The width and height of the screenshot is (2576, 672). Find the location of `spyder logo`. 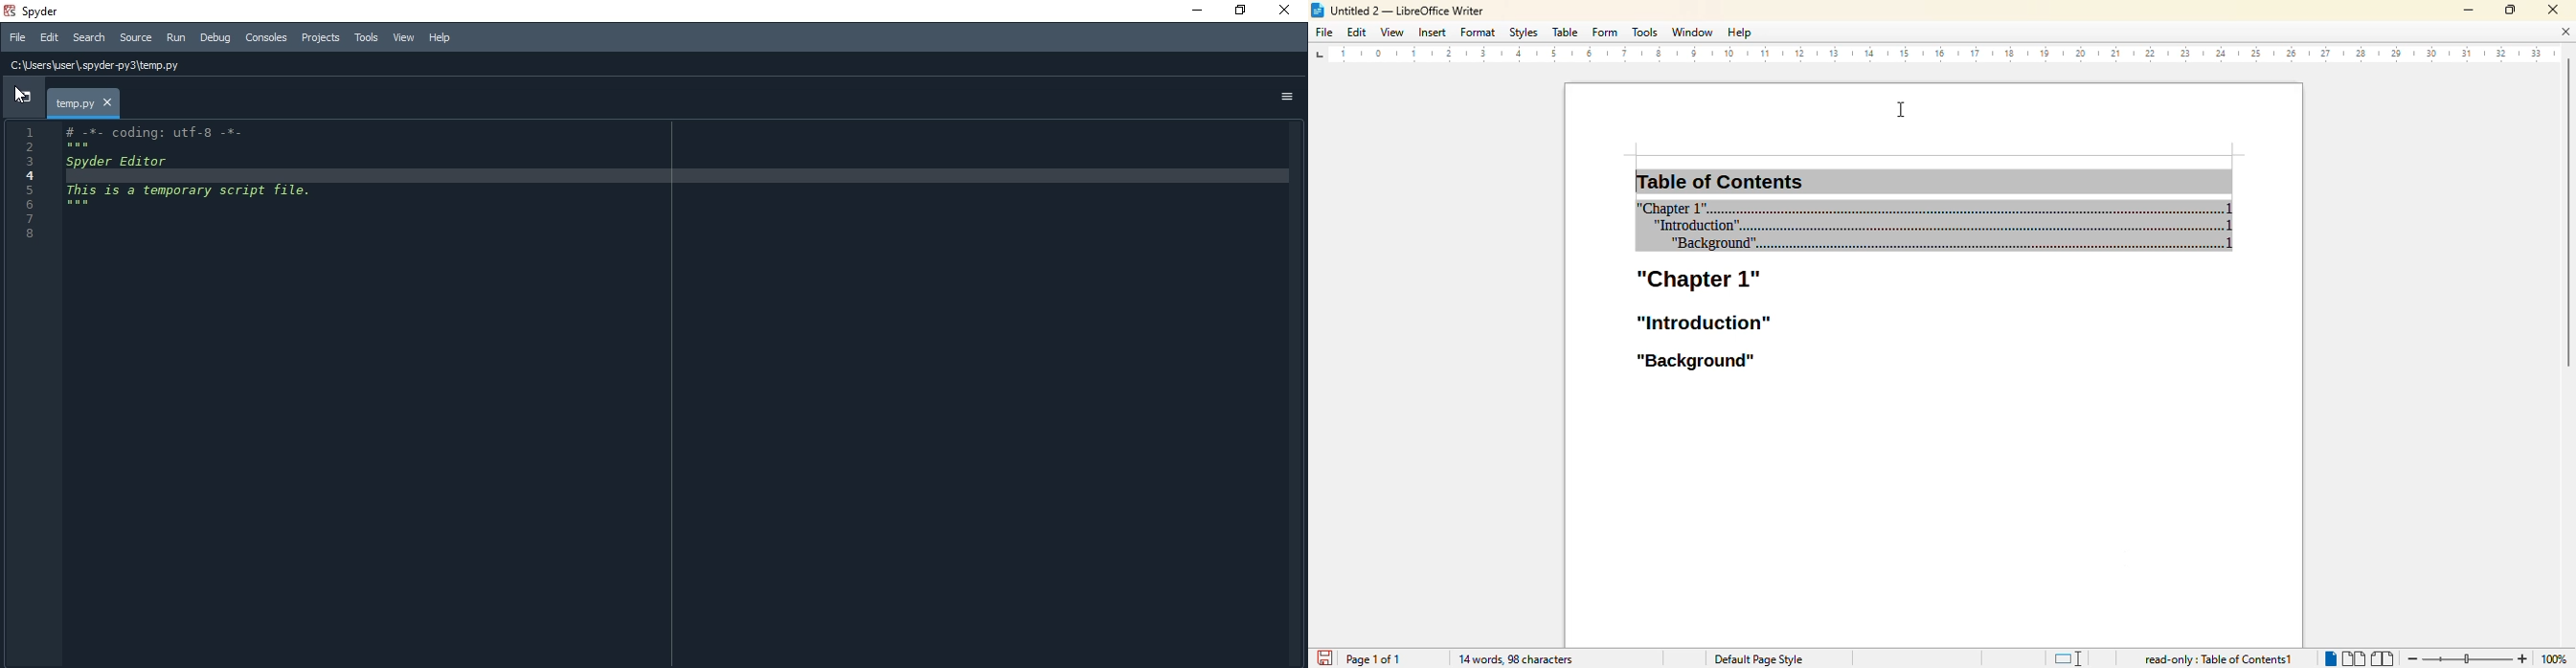

spyder logo is located at coordinates (10, 11).